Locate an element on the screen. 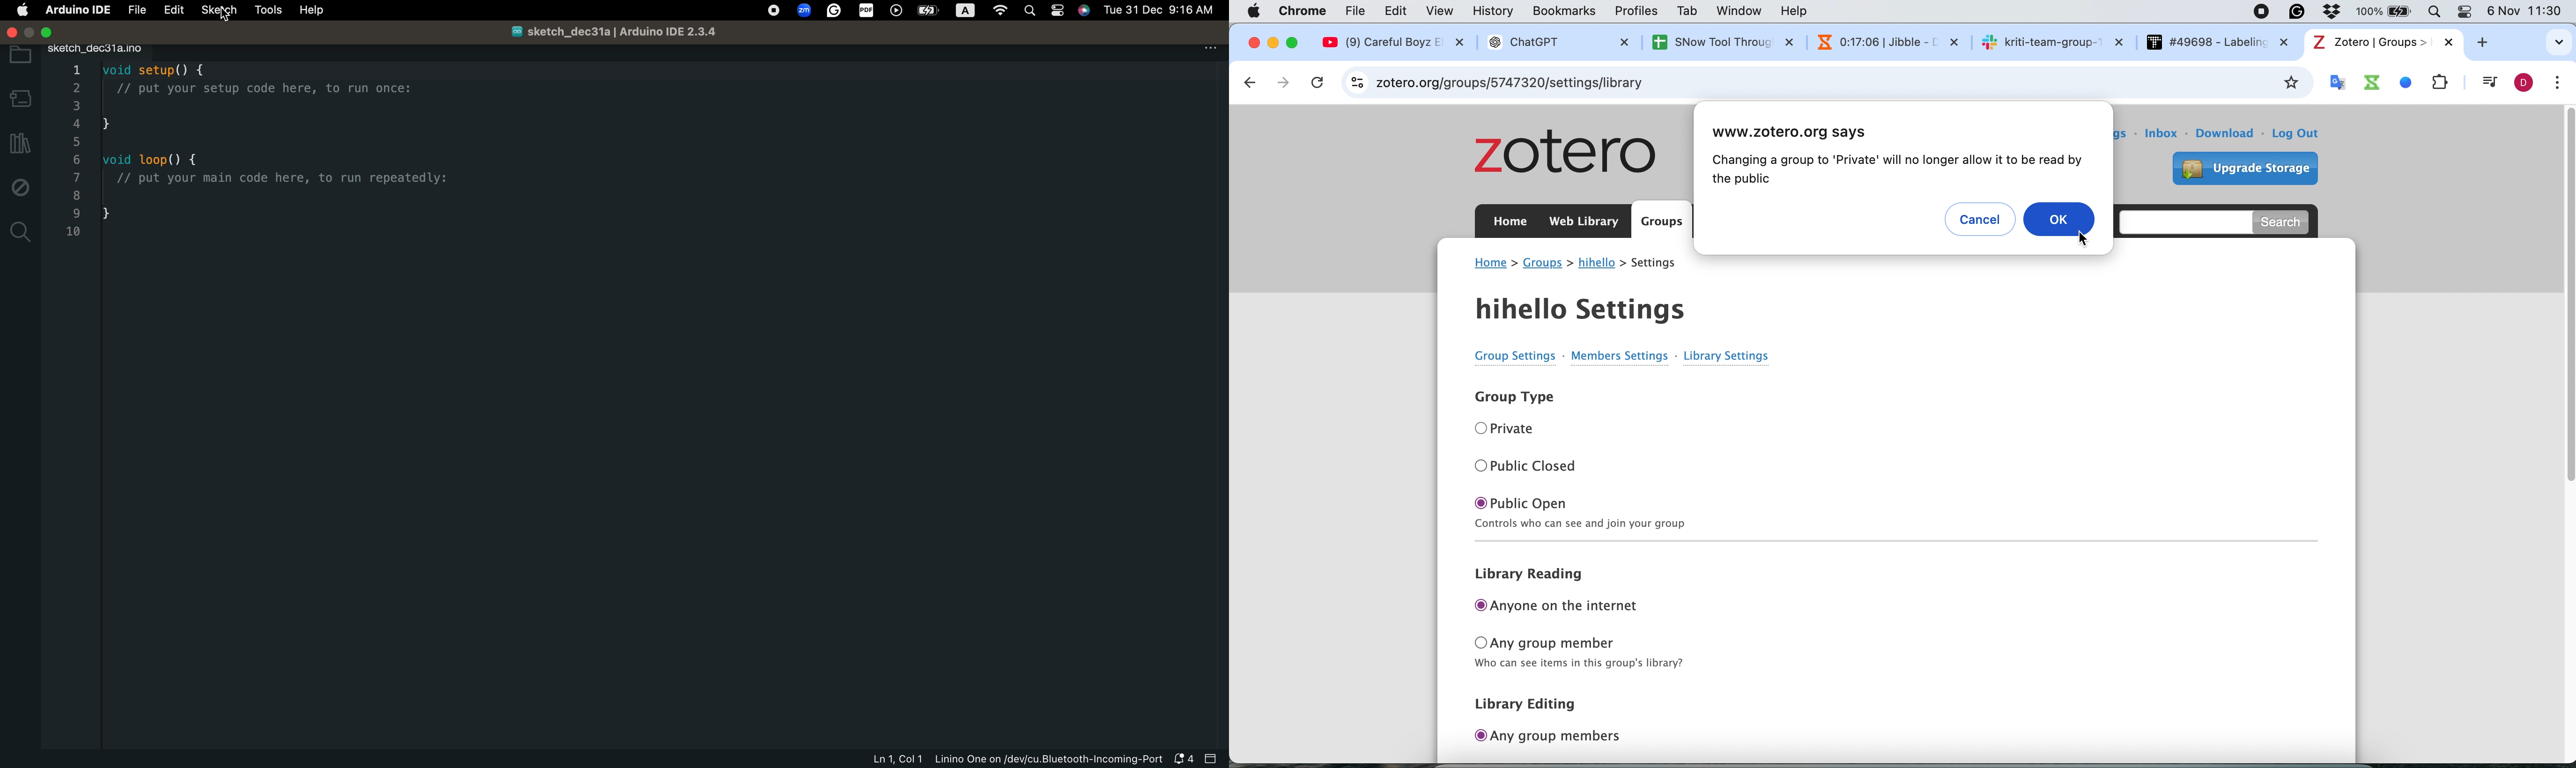 Image resolution: width=2576 pixels, height=784 pixels. ok is located at coordinates (2061, 218).